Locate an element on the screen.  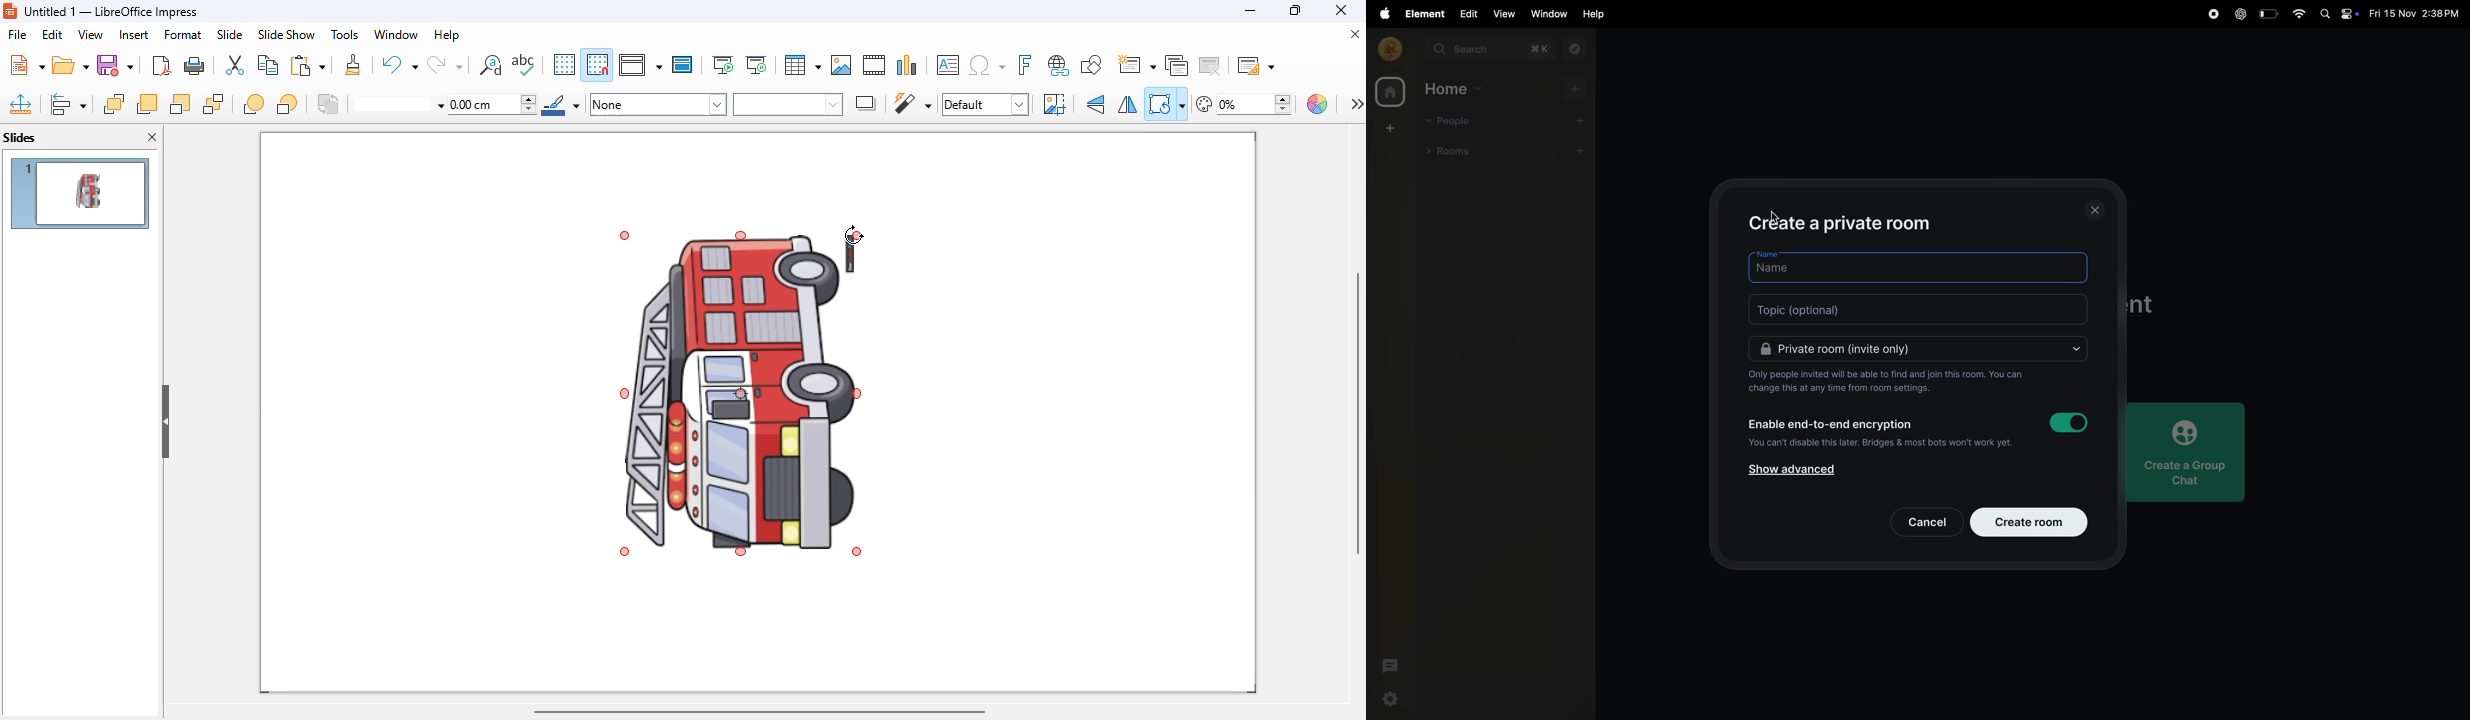
save is located at coordinates (116, 65).